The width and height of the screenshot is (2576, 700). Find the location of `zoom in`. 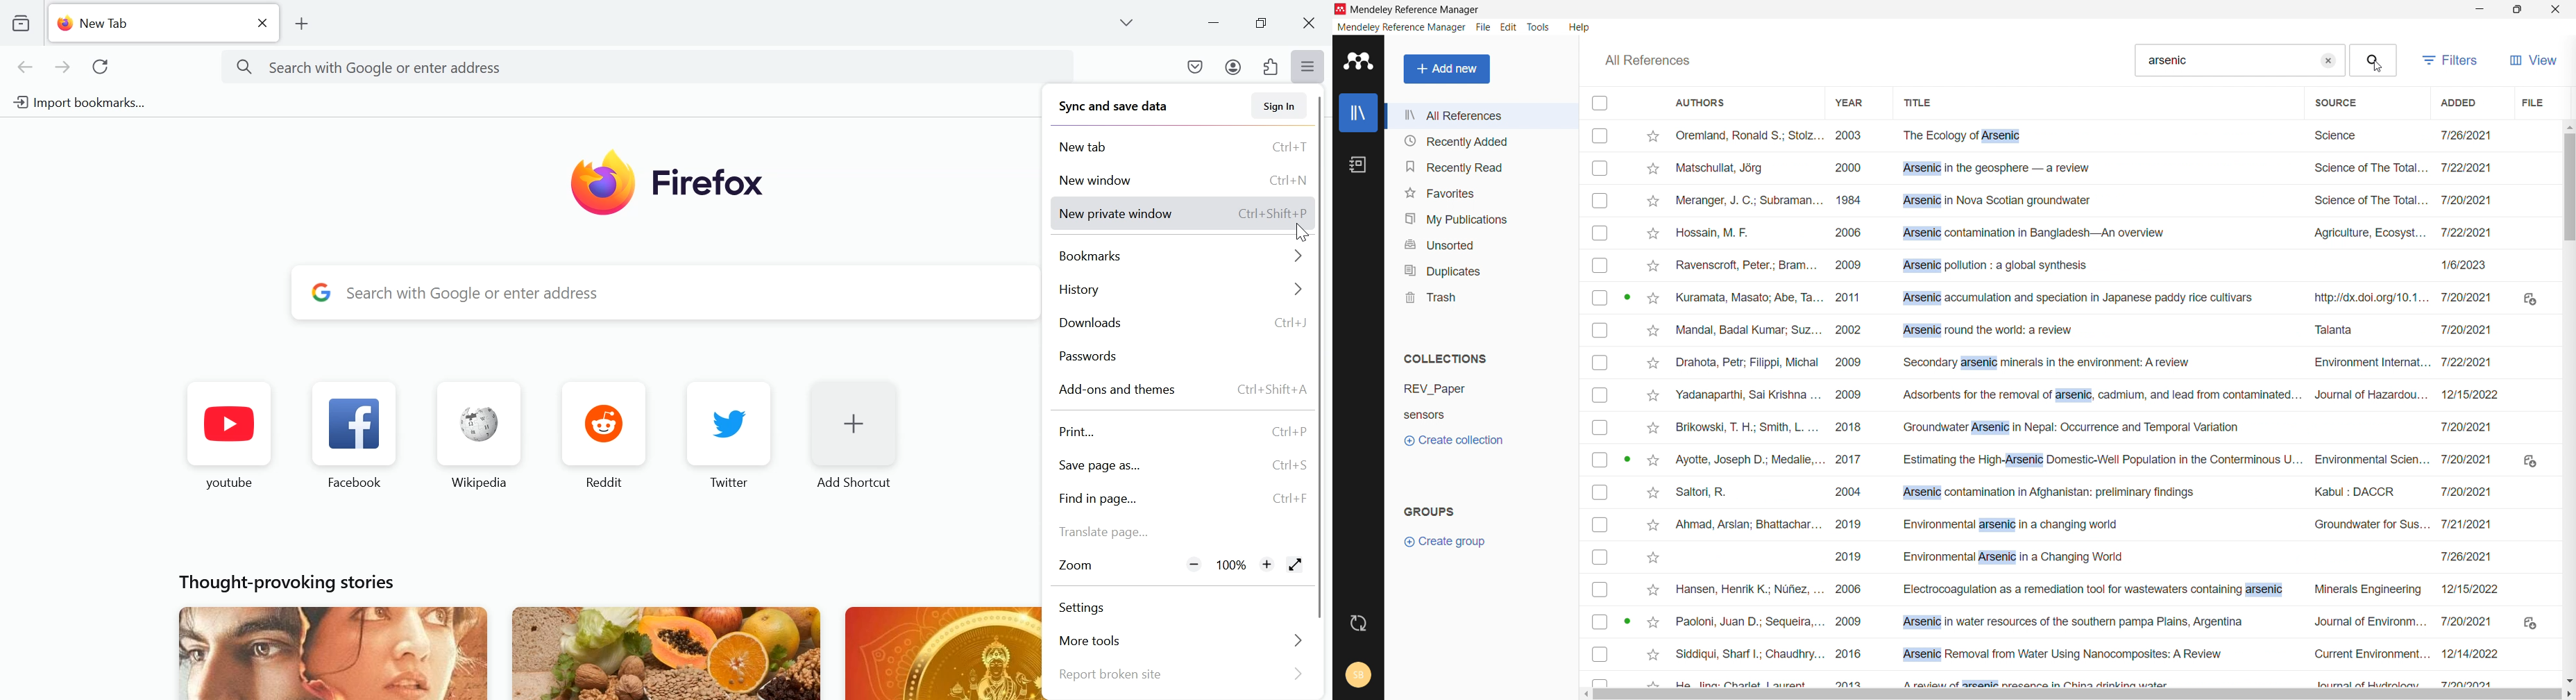

zoom in is located at coordinates (1266, 563).